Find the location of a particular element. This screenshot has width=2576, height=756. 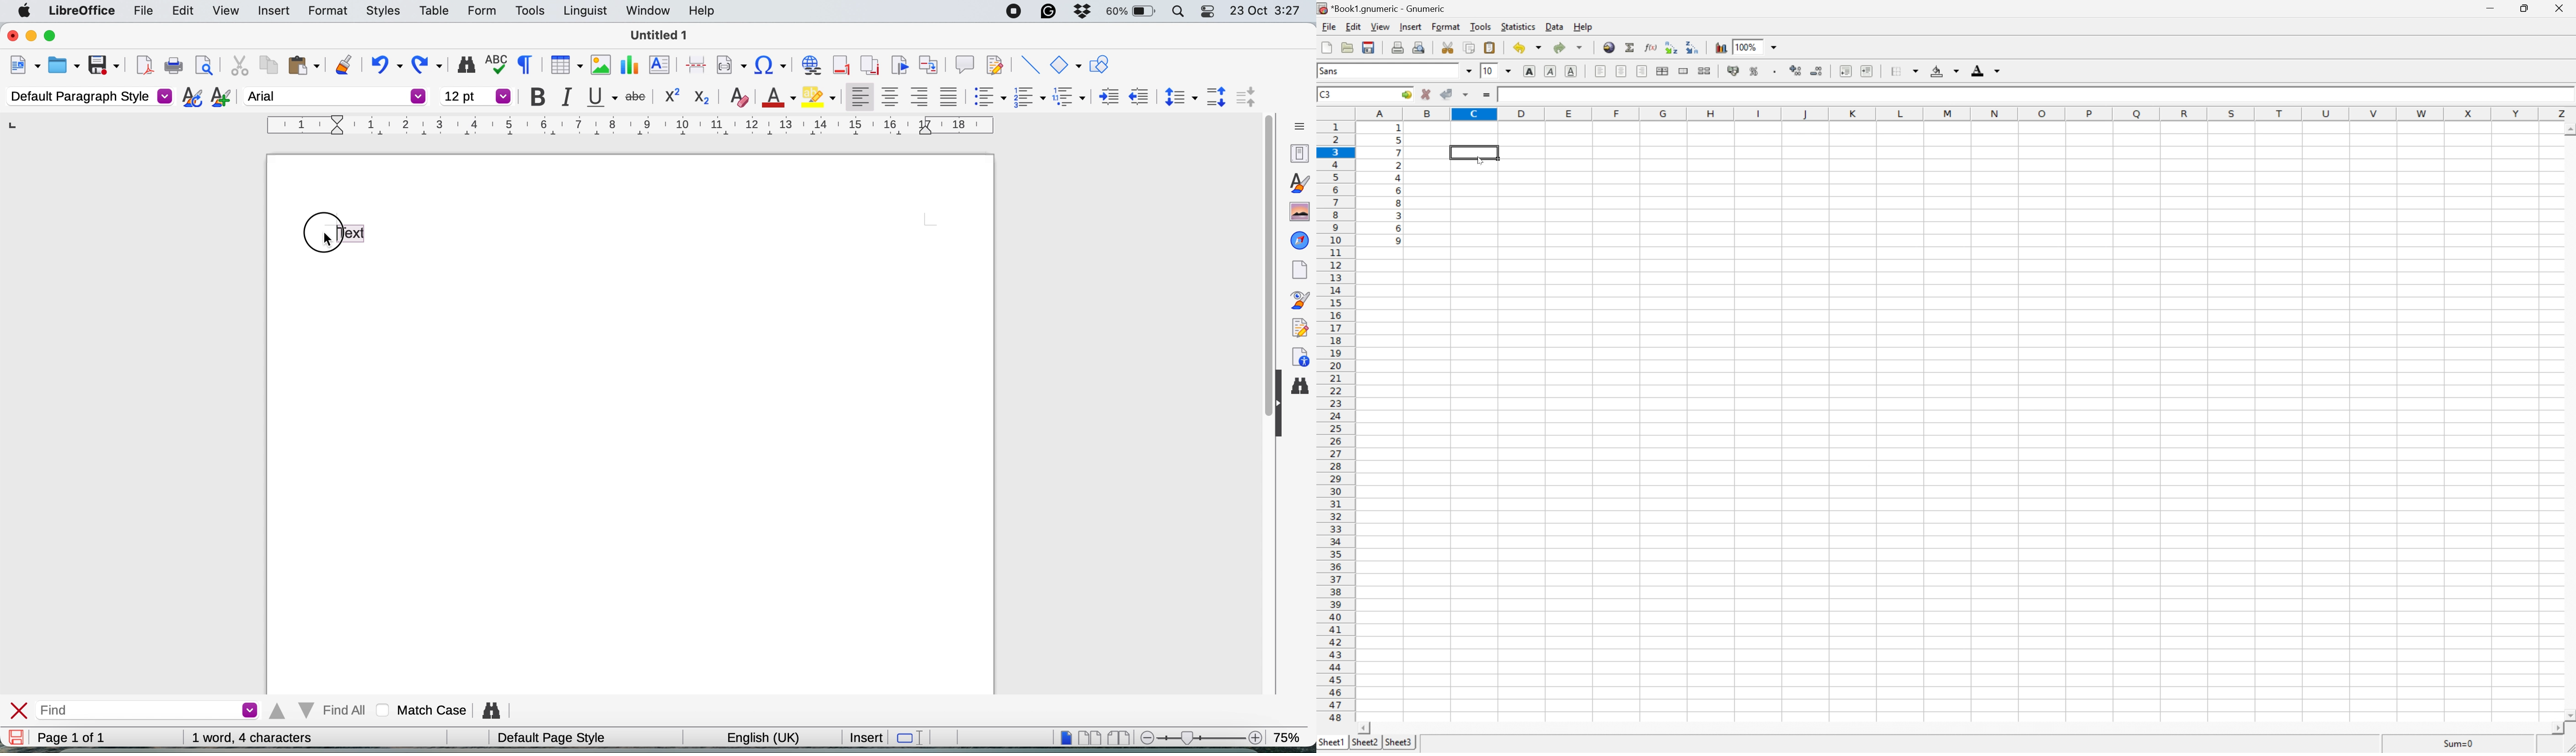

insert image is located at coordinates (597, 64).